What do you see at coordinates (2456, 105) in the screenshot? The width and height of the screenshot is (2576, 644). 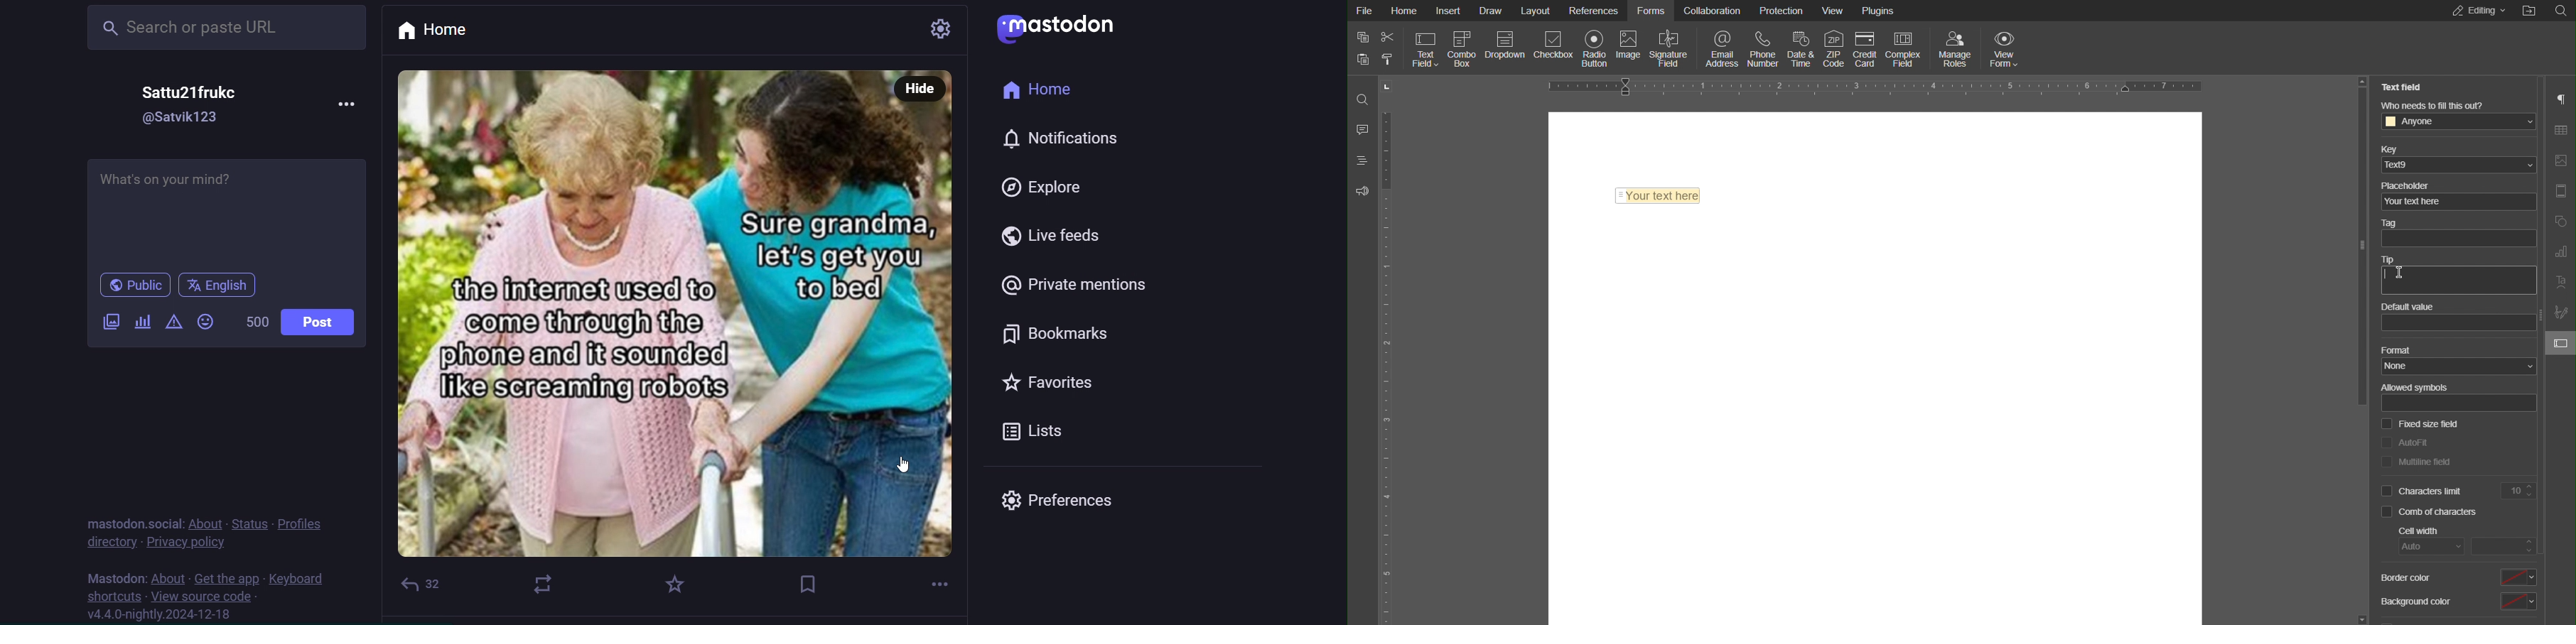 I see `Who needs to fill this out` at bounding box center [2456, 105].